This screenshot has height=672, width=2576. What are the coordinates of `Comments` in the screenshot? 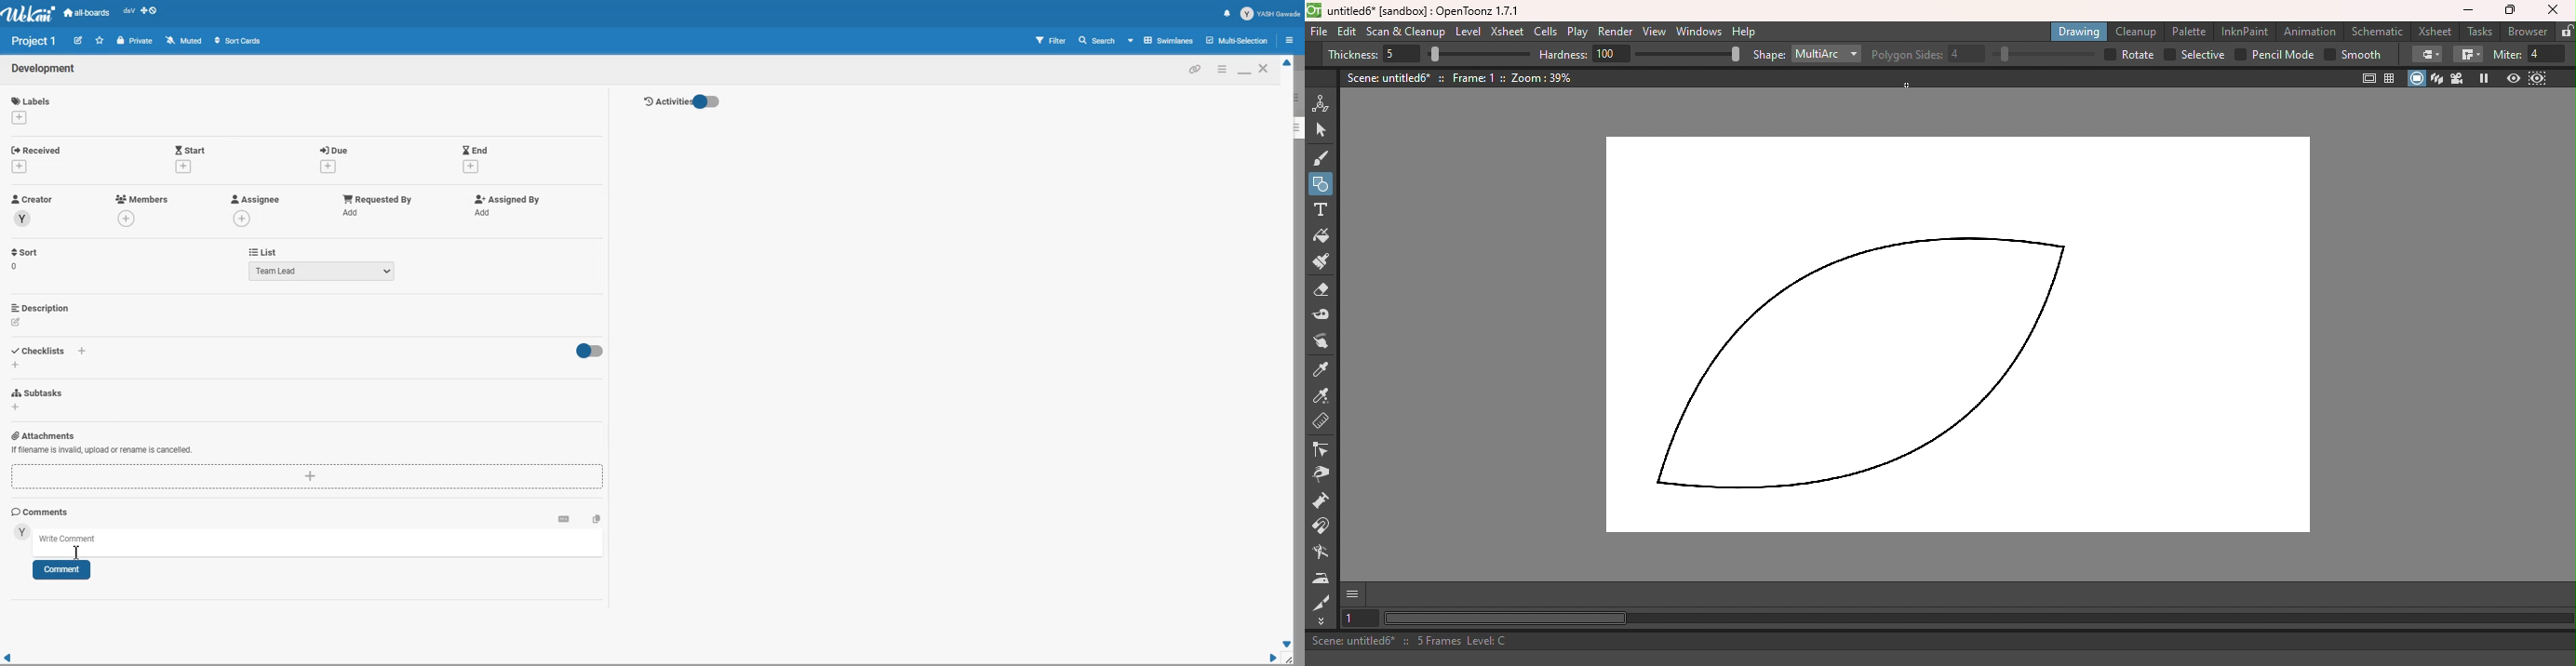 It's located at (40, 512).